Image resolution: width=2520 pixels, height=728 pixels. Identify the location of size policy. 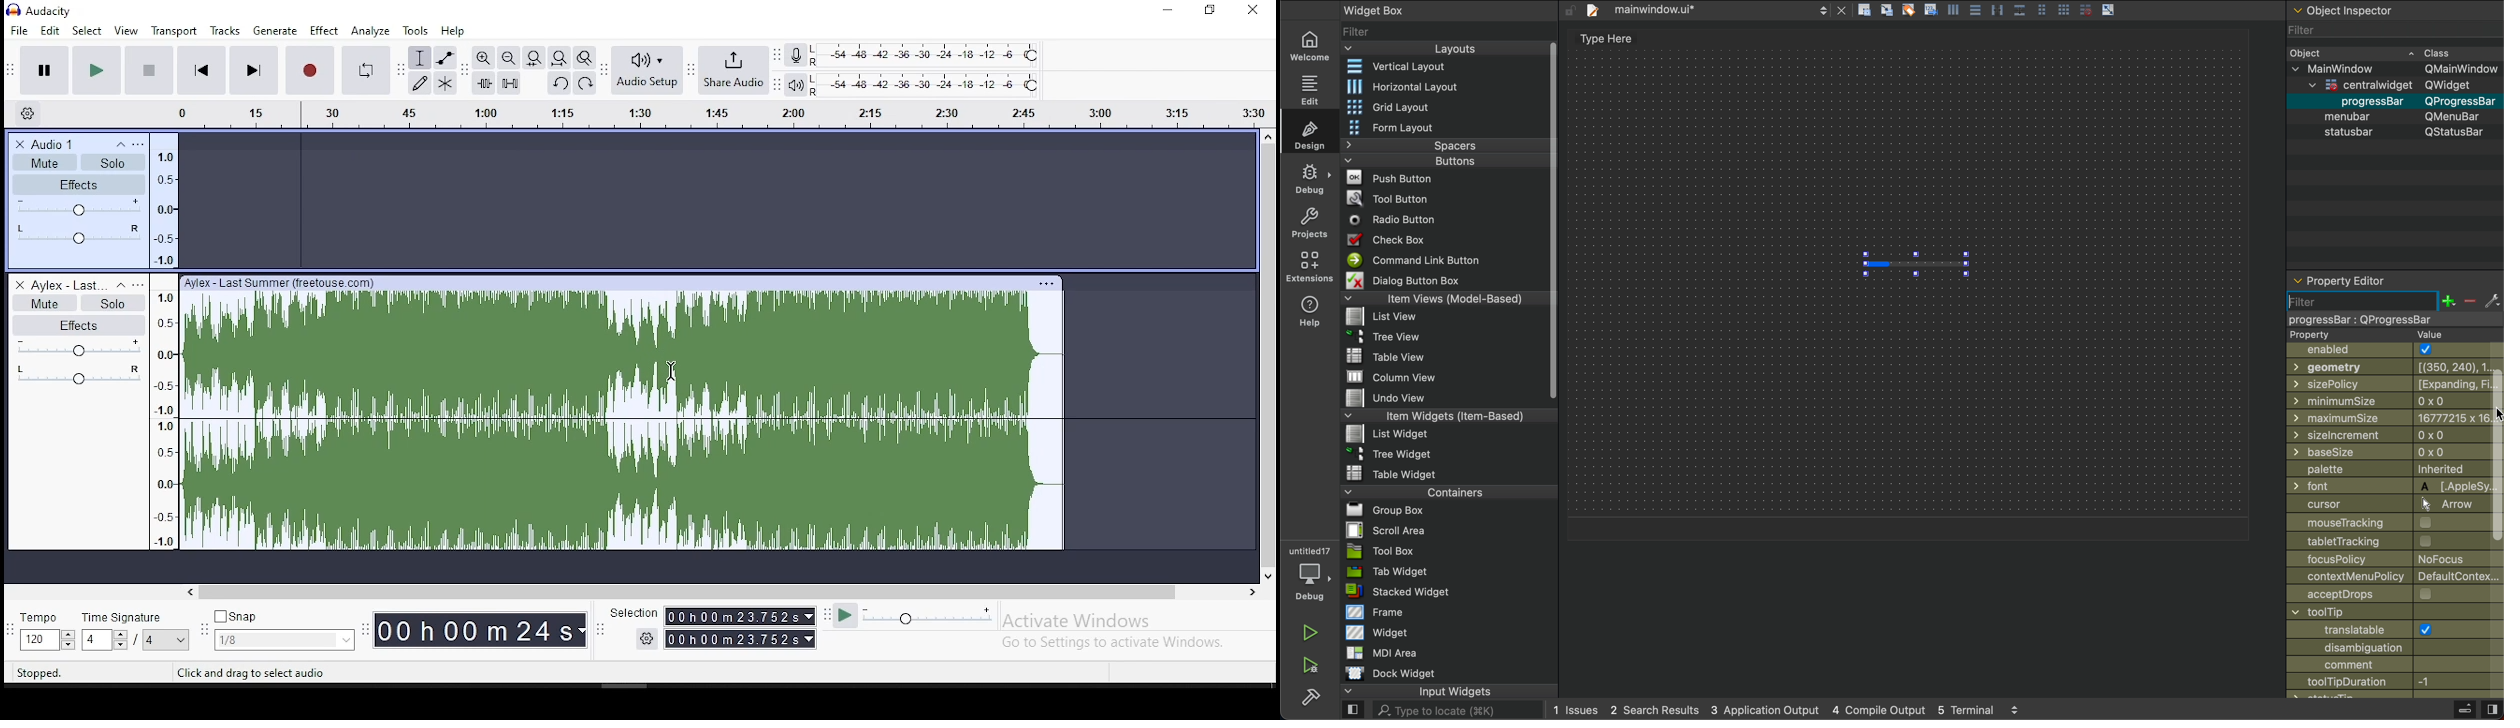
(2379, 385).